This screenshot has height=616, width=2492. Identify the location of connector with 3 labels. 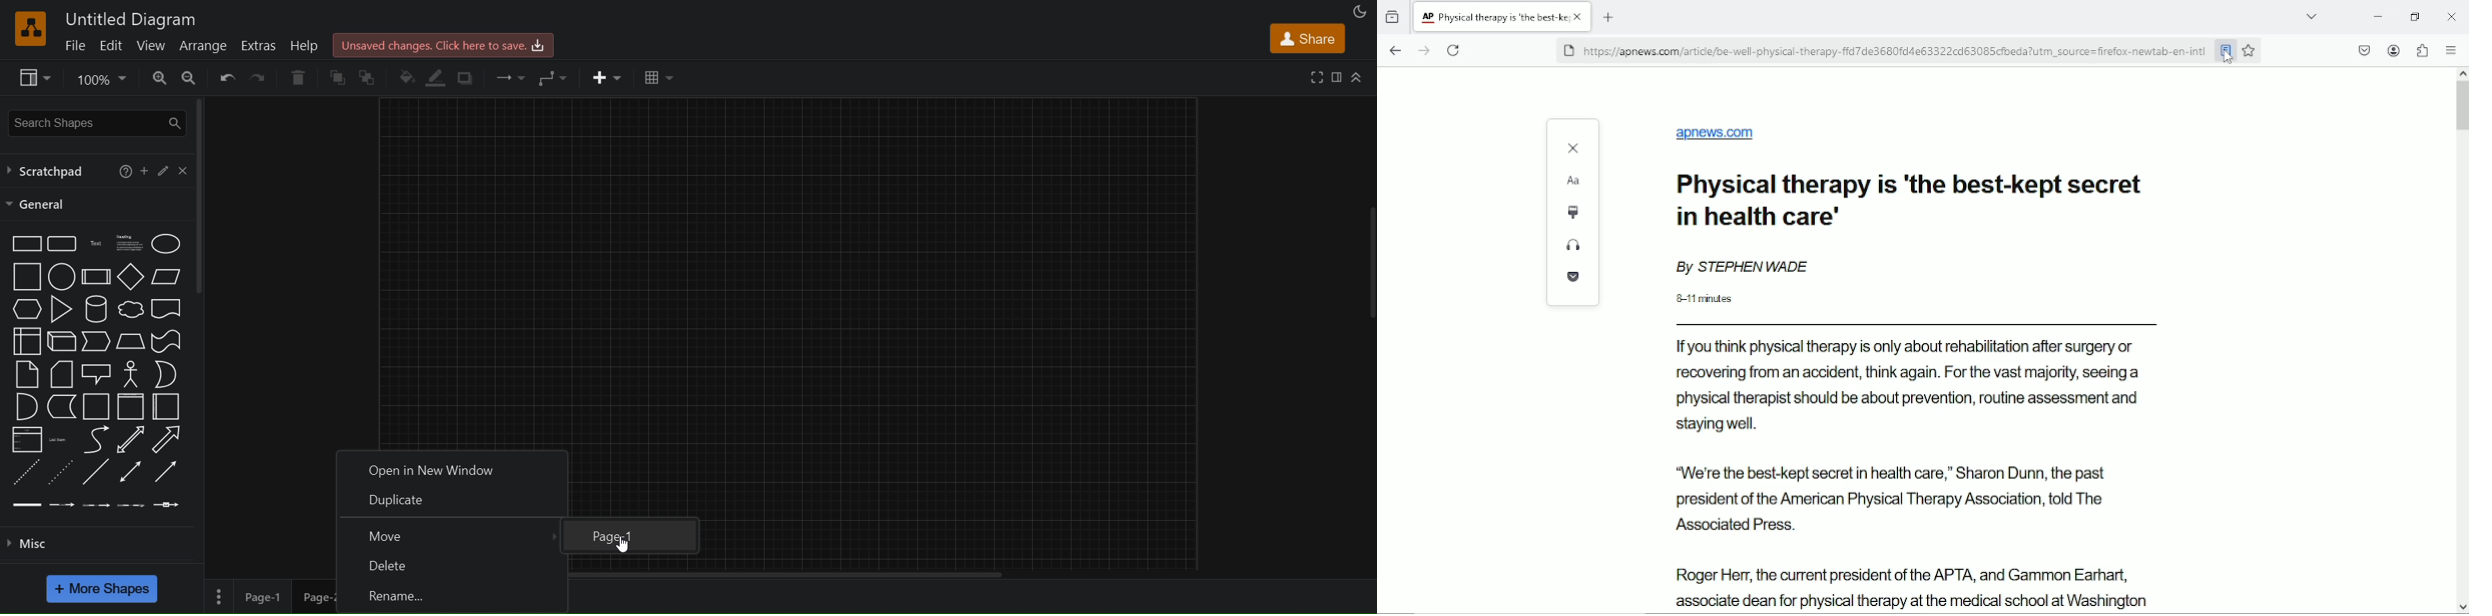
(129, 504).